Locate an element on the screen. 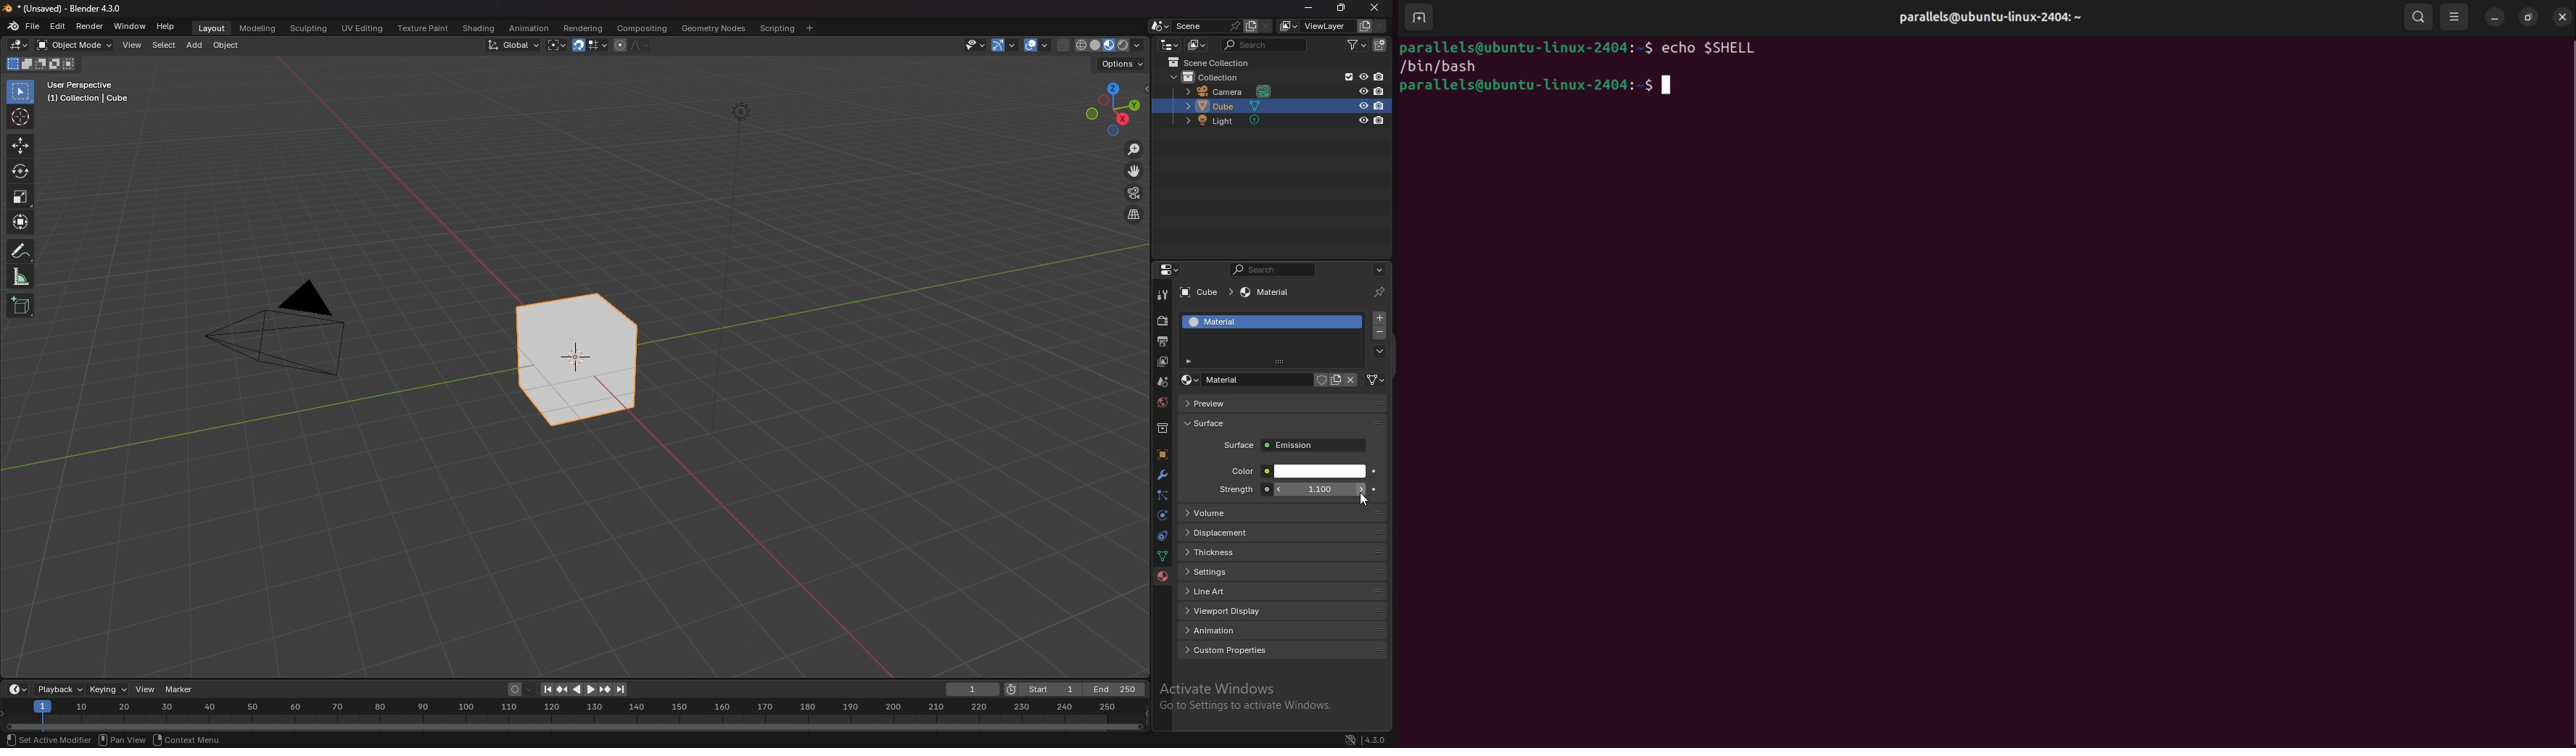  uv editing is located at coordinates (361, 28).